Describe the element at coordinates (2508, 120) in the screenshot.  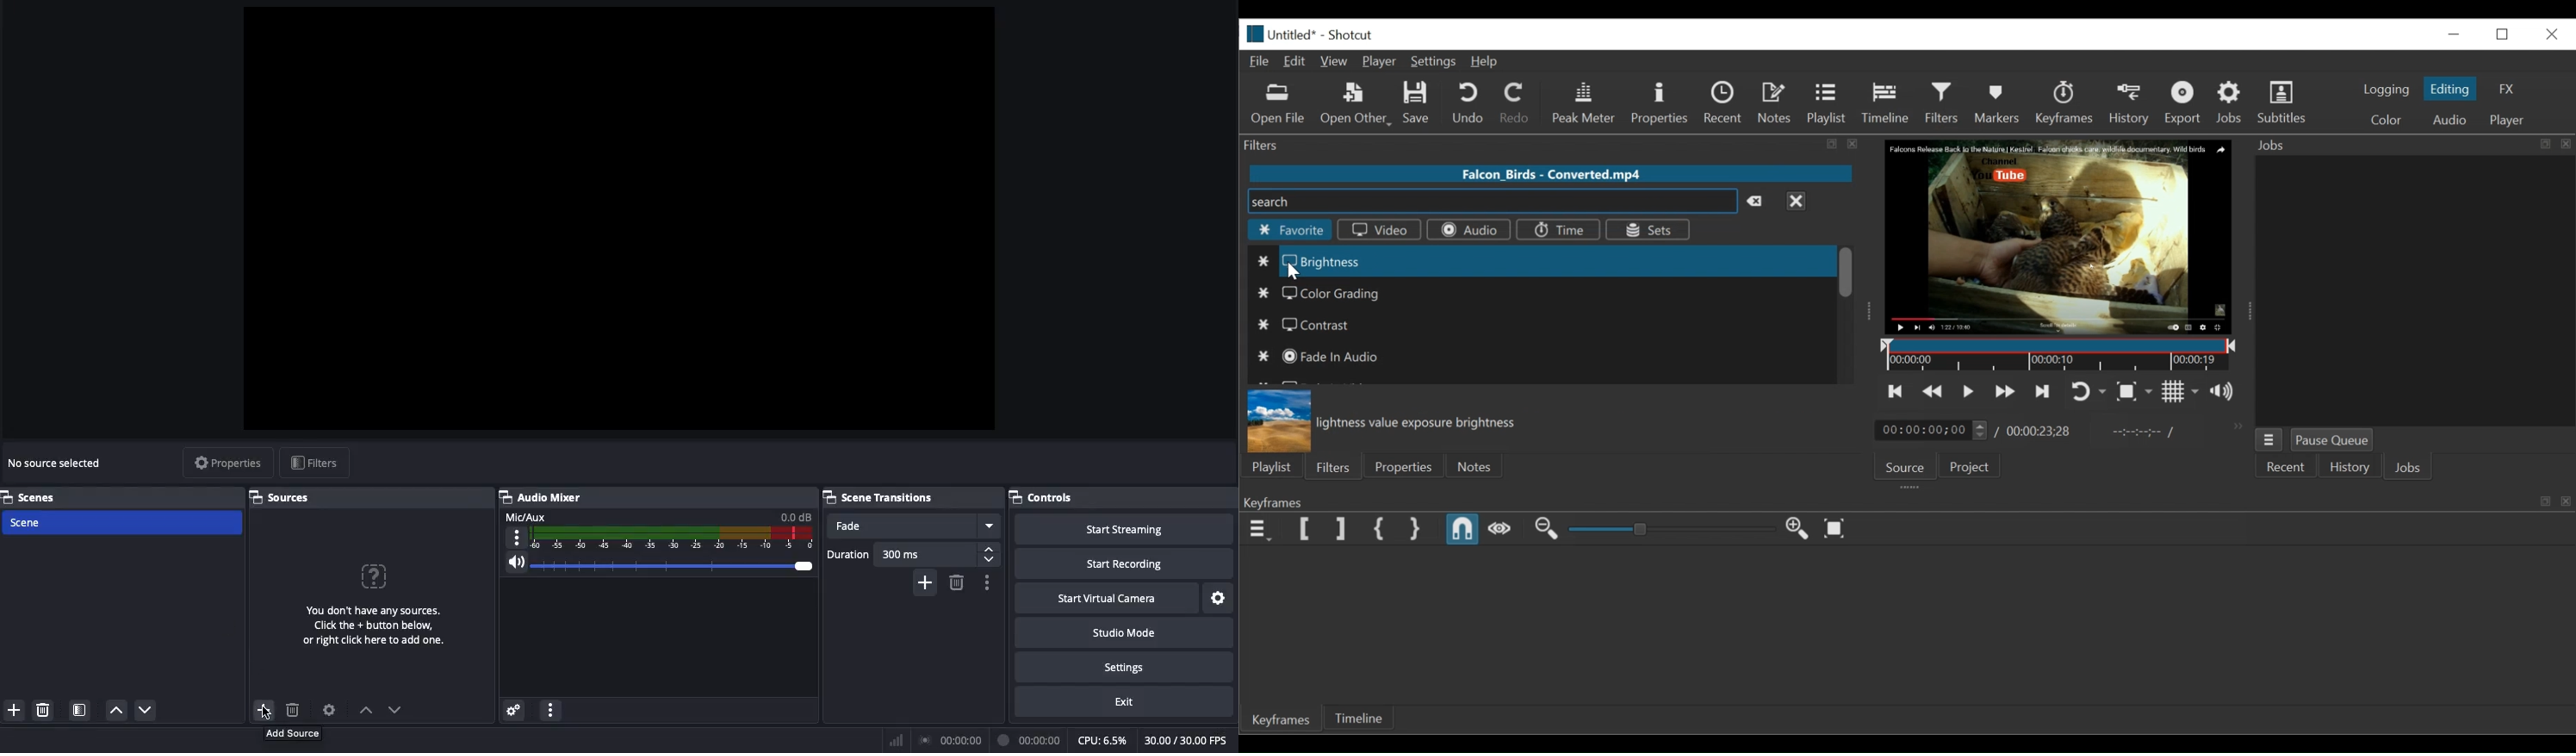
I see `Player` at that location.